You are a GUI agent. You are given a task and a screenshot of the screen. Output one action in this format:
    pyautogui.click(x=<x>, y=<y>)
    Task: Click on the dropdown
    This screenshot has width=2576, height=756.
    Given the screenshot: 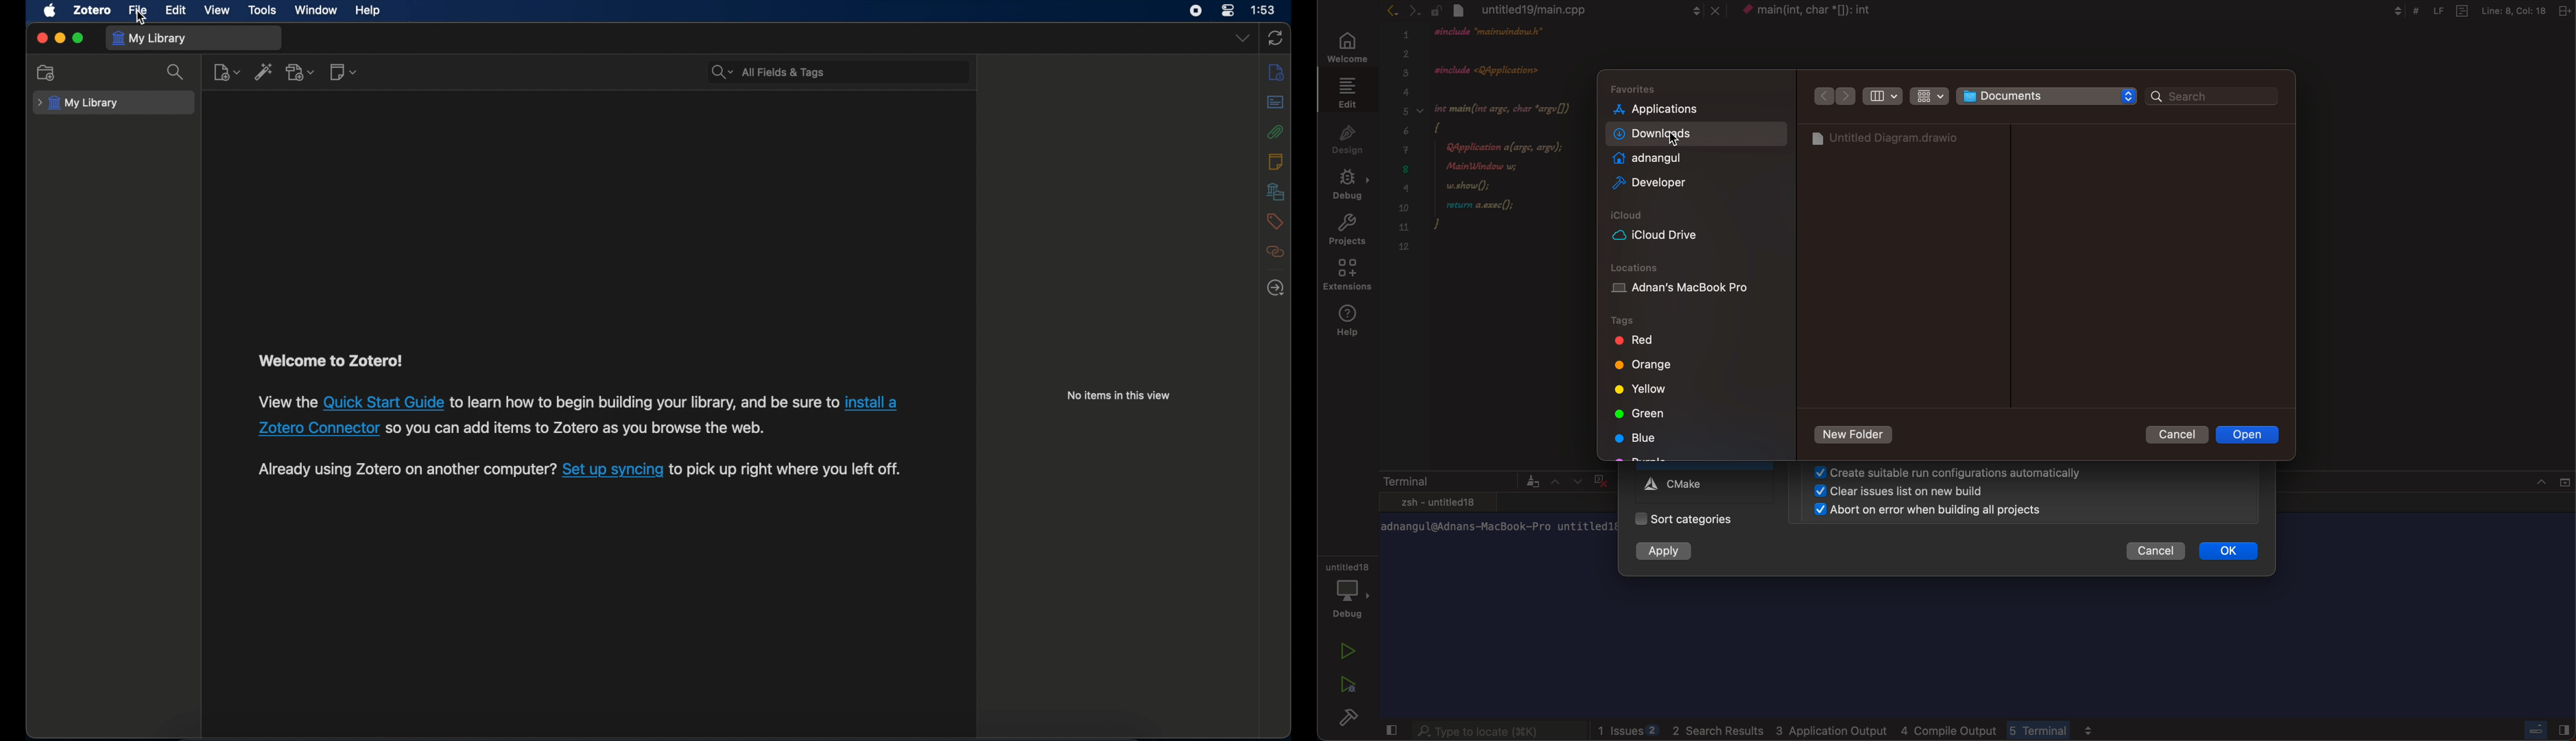 What is the action you would take?
    pyautogui.click(x=1241, y=38)
    